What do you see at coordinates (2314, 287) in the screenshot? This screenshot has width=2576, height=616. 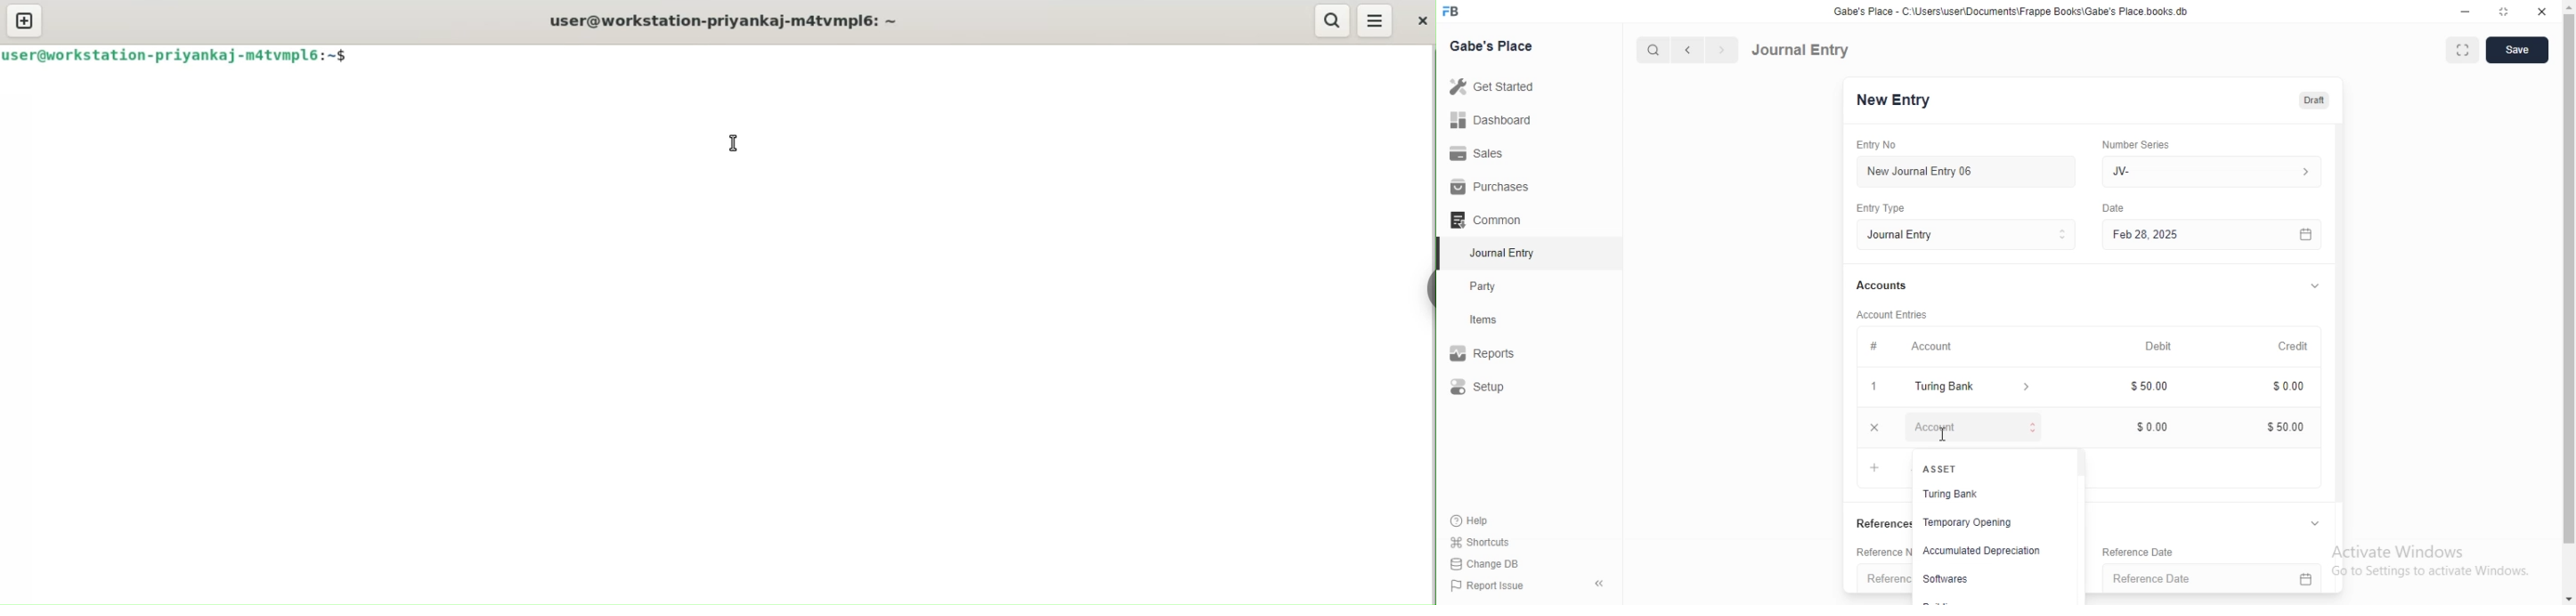 I see `collapse` at bounding box center [2314, 287].